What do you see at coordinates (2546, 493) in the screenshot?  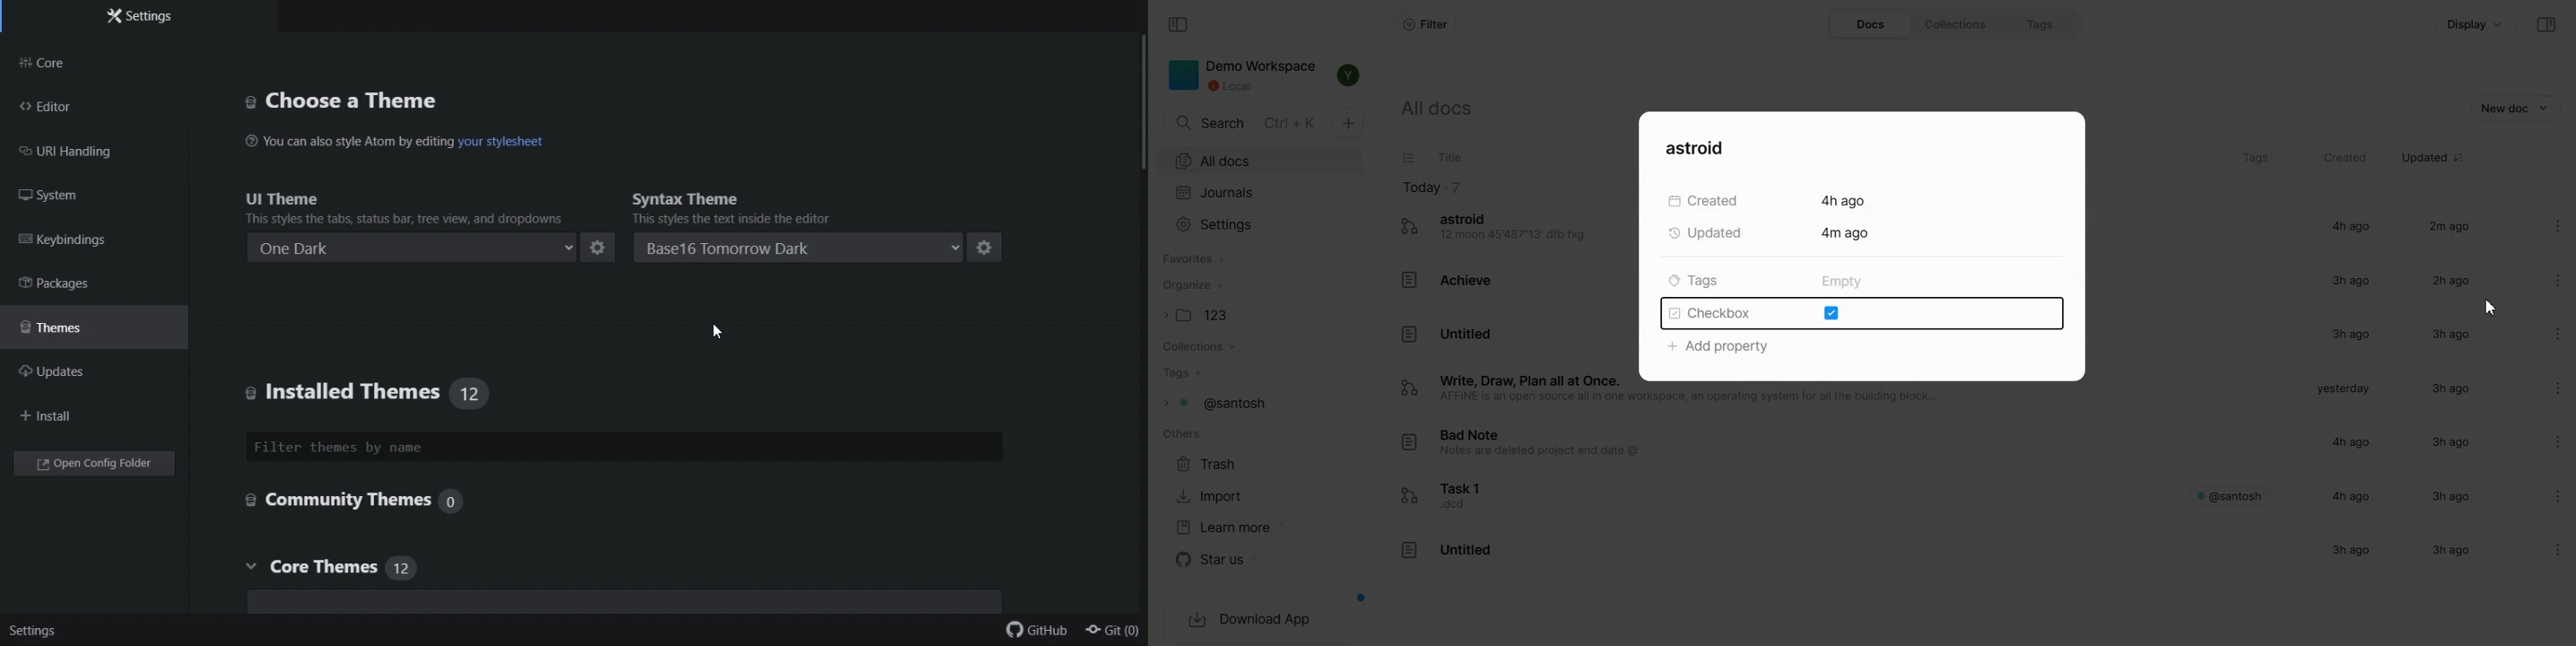 I see `Settings` at bounding box center [2546, 493].